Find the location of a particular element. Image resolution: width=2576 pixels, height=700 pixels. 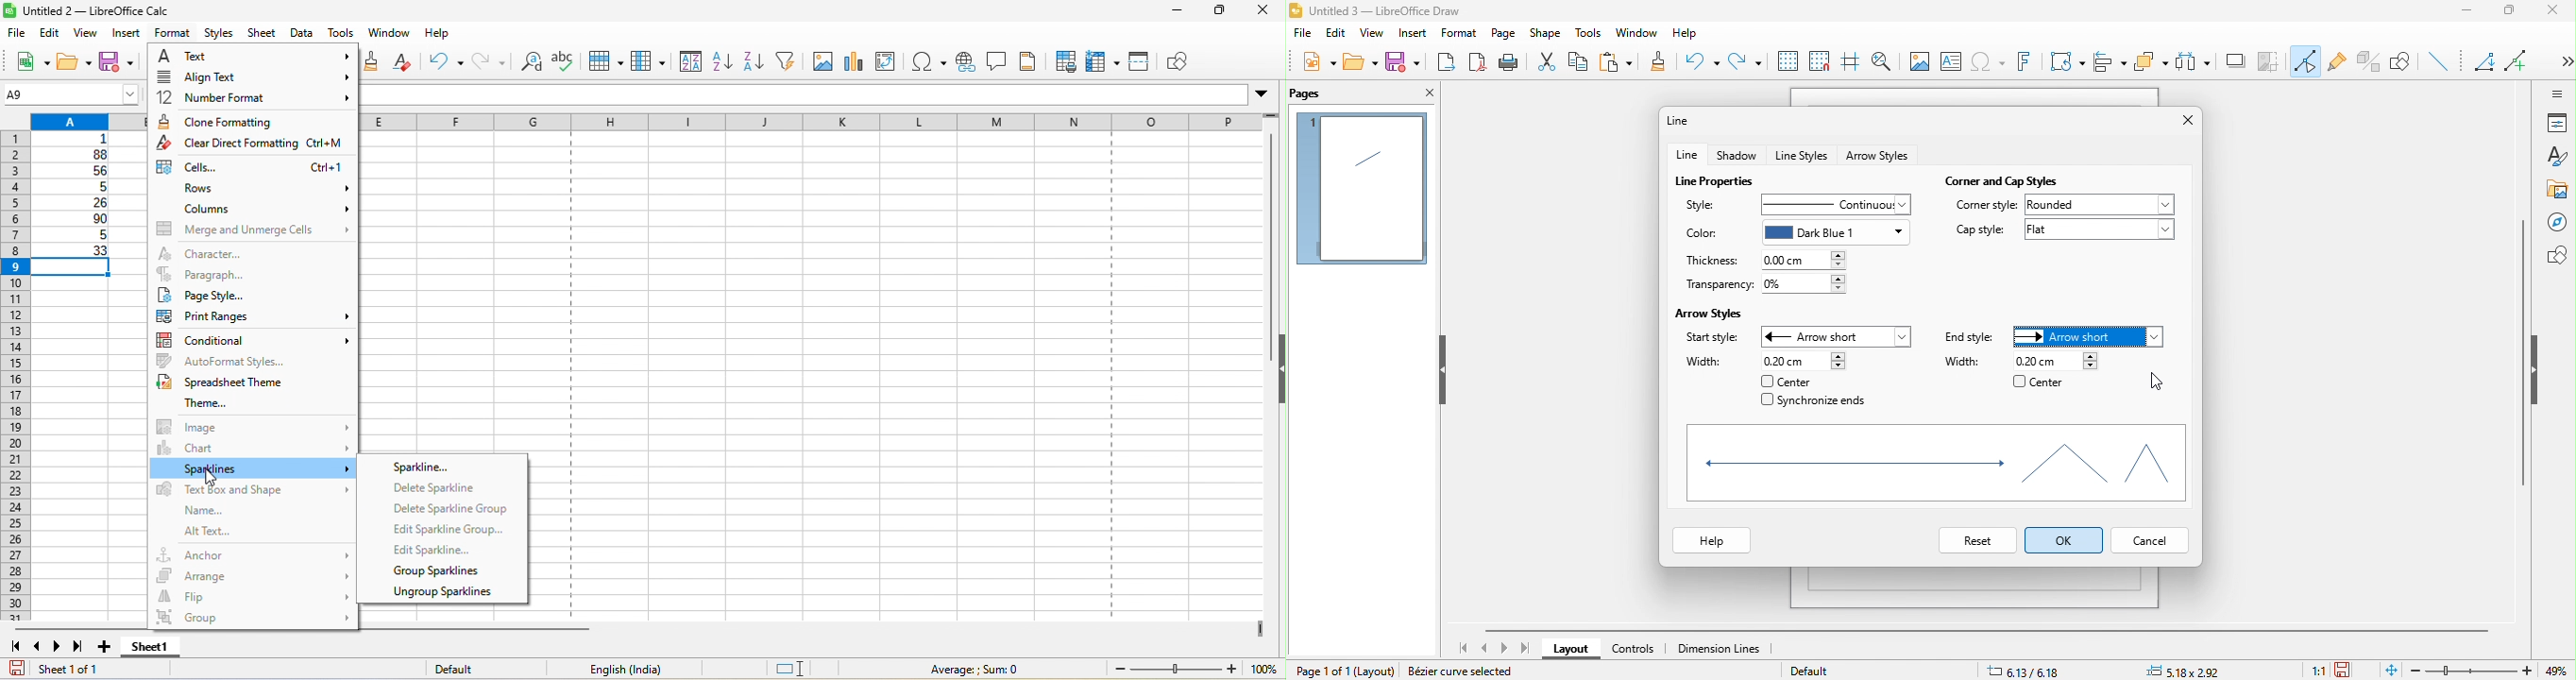

Angled line is located at coordinates (2487, 64).